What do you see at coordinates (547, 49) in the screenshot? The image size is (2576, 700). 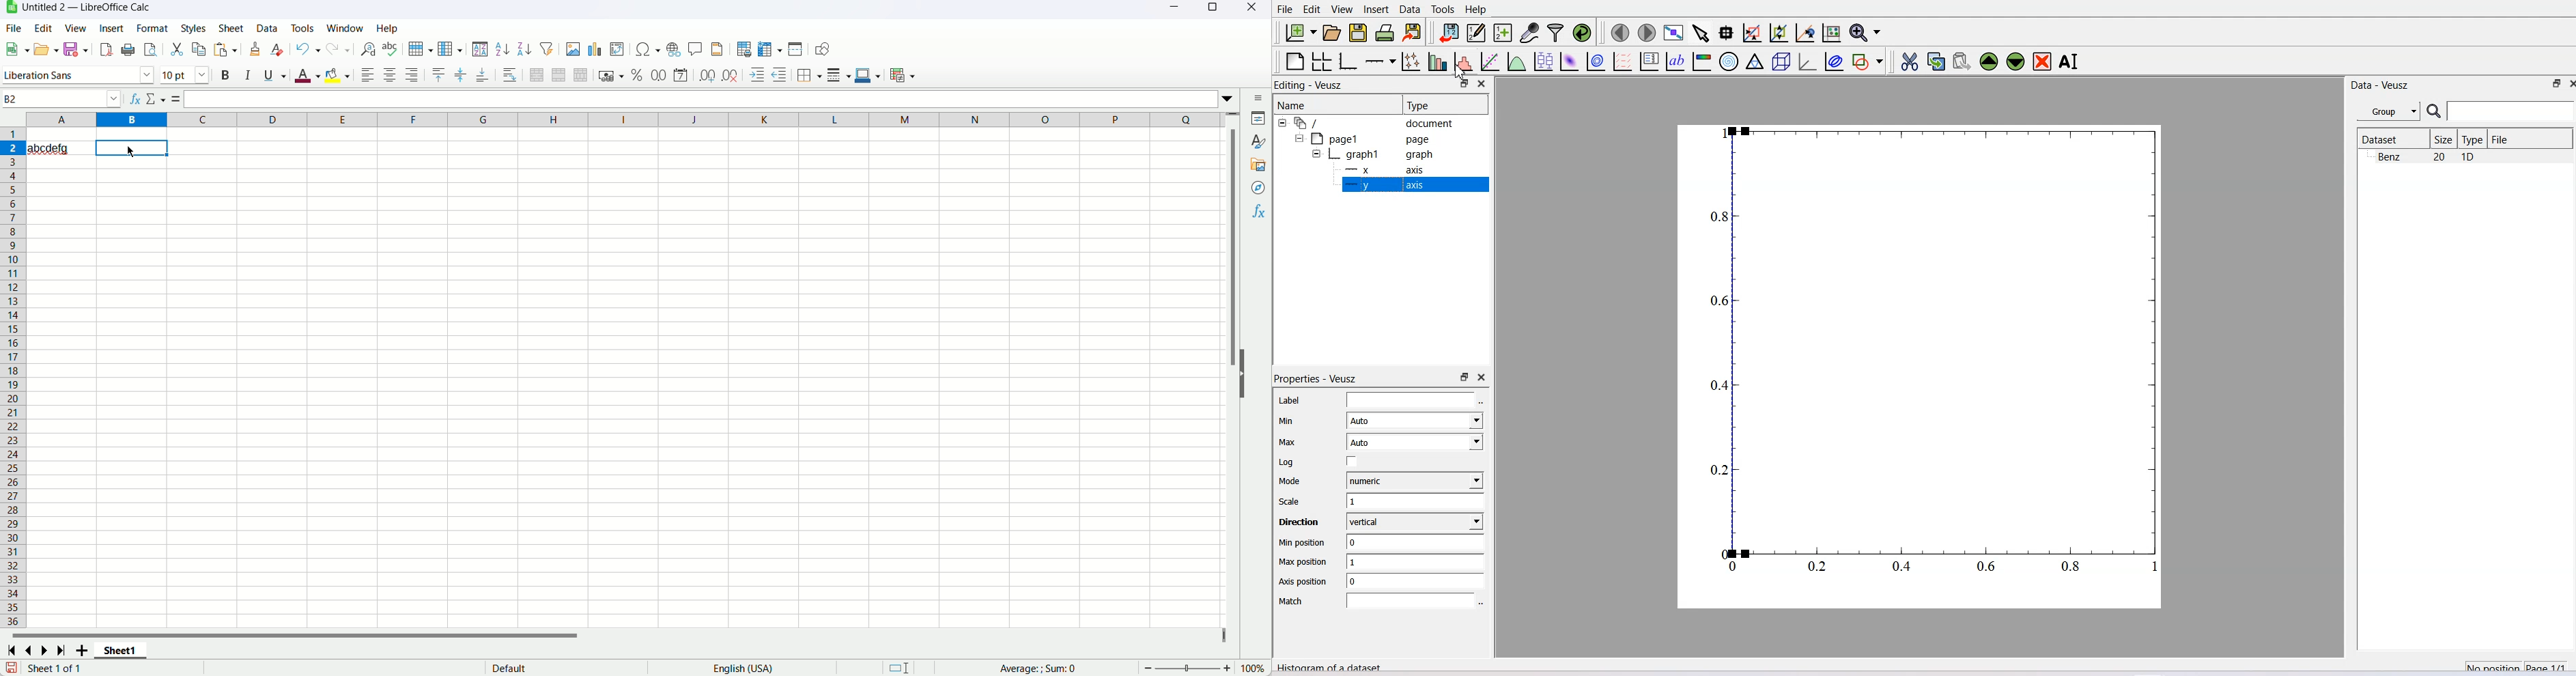 I see `auto filter` at bounding box center [547, 49].